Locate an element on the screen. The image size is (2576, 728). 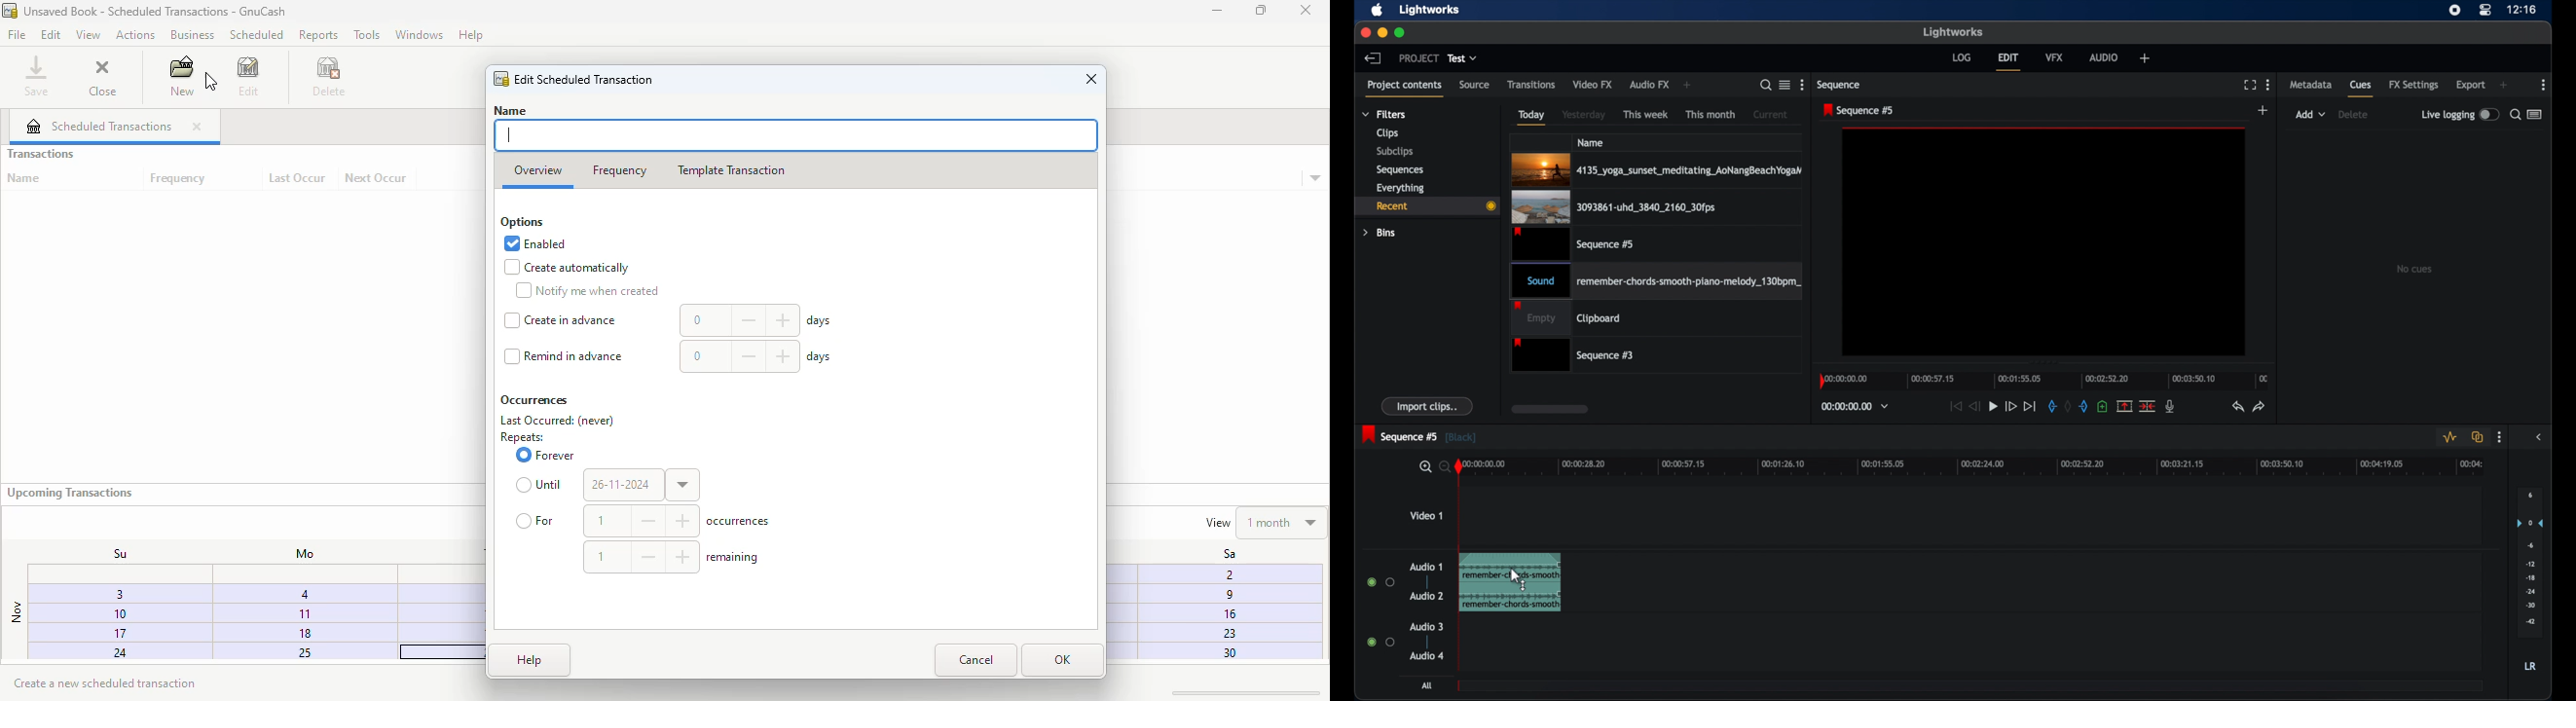
delete is located at coordinates (2353, 114).